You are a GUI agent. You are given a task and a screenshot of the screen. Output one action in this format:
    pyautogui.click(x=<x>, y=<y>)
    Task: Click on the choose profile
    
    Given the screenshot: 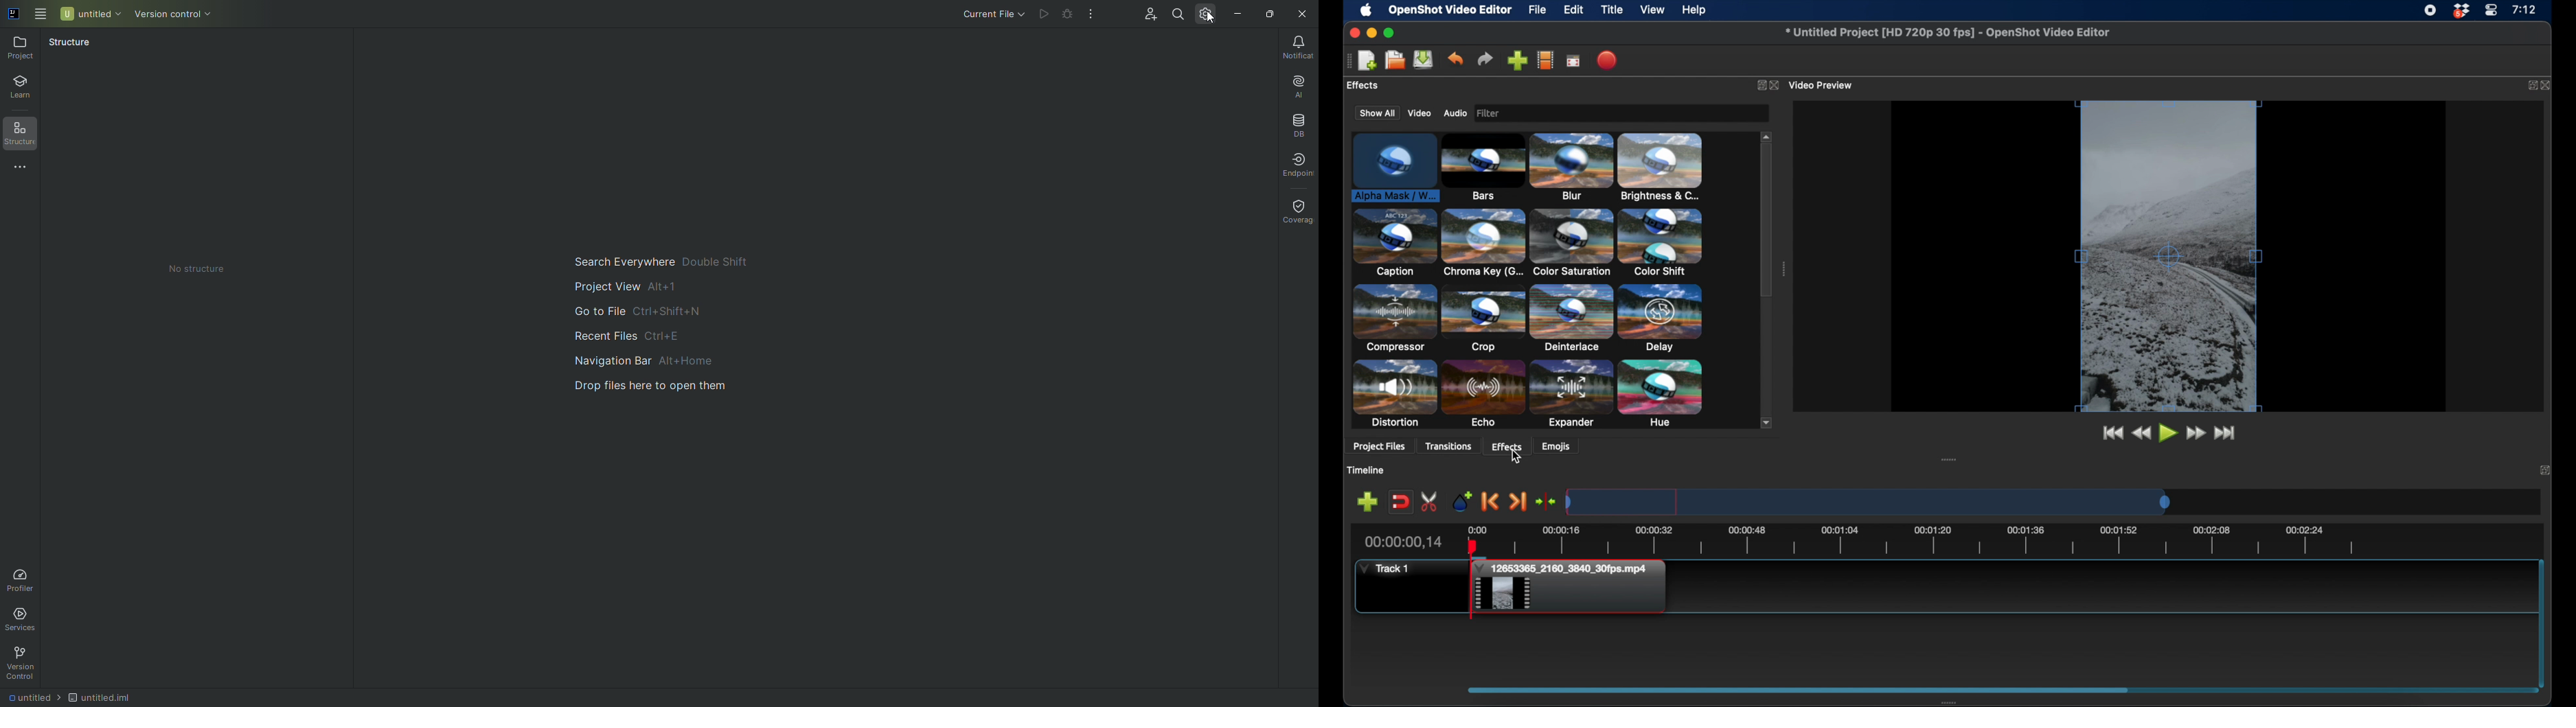 What is the action you would take?
    pyautogui.click(x=1546, y=60)
    